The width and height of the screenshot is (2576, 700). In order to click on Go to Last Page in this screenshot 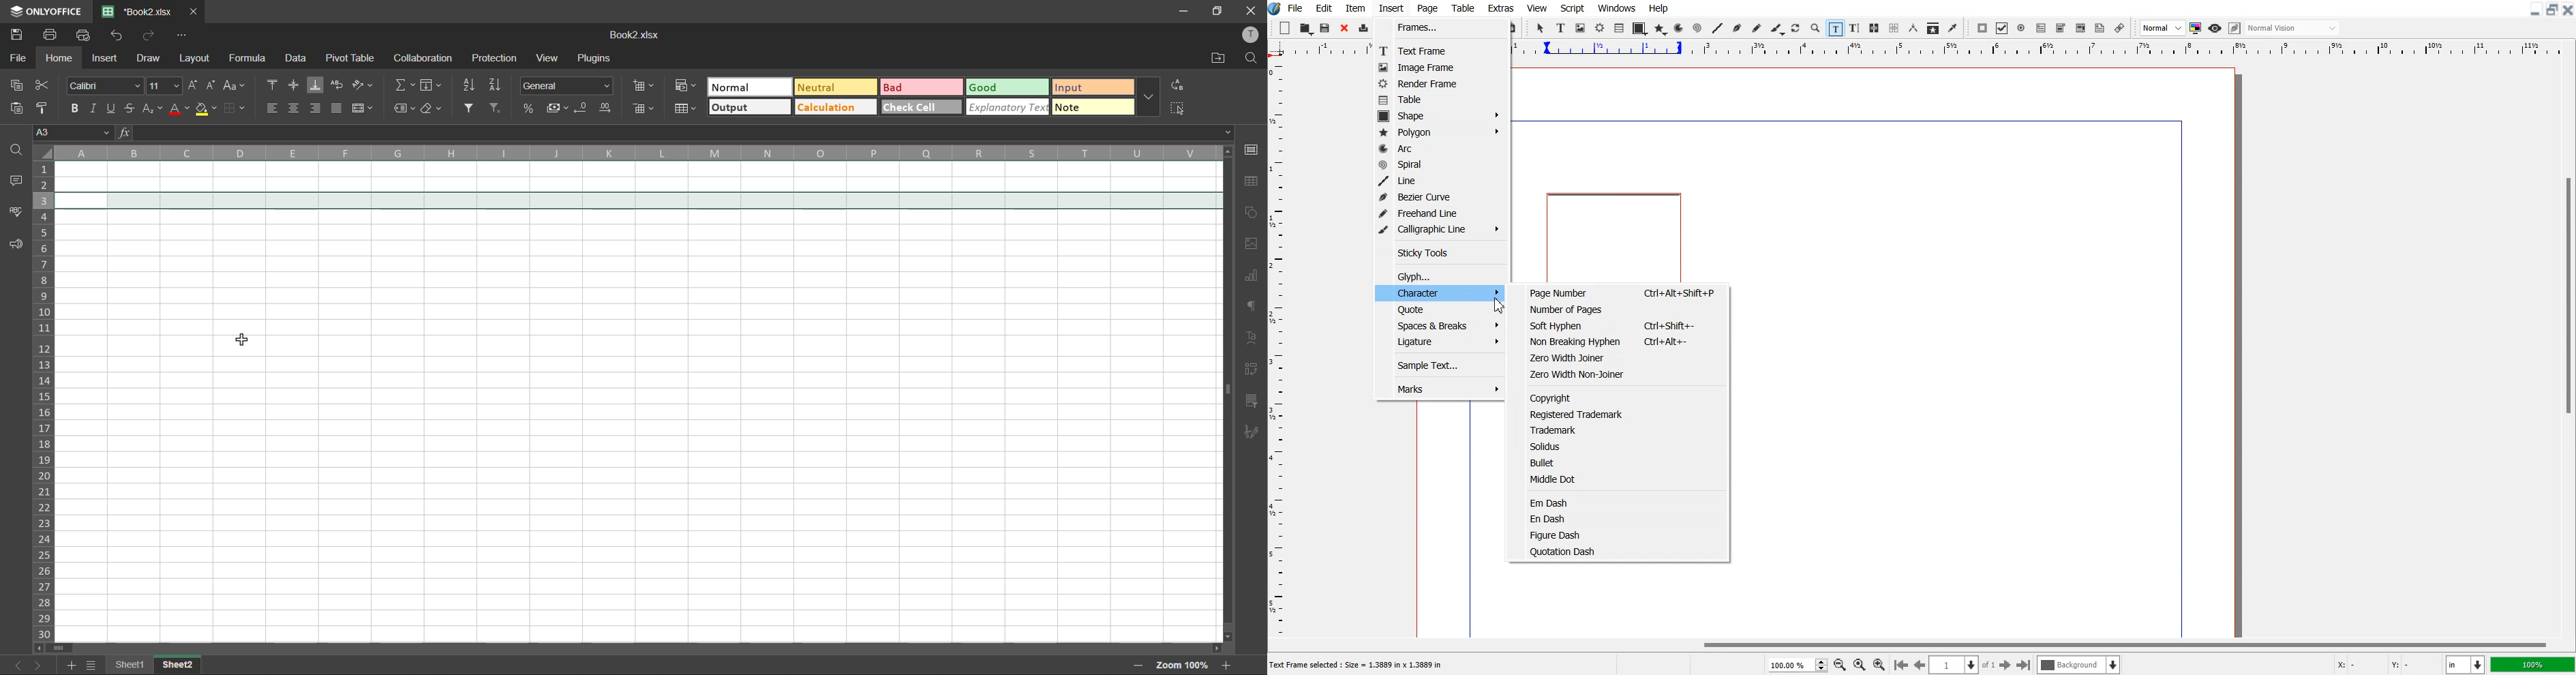, I will do `click(2024, 665)`.